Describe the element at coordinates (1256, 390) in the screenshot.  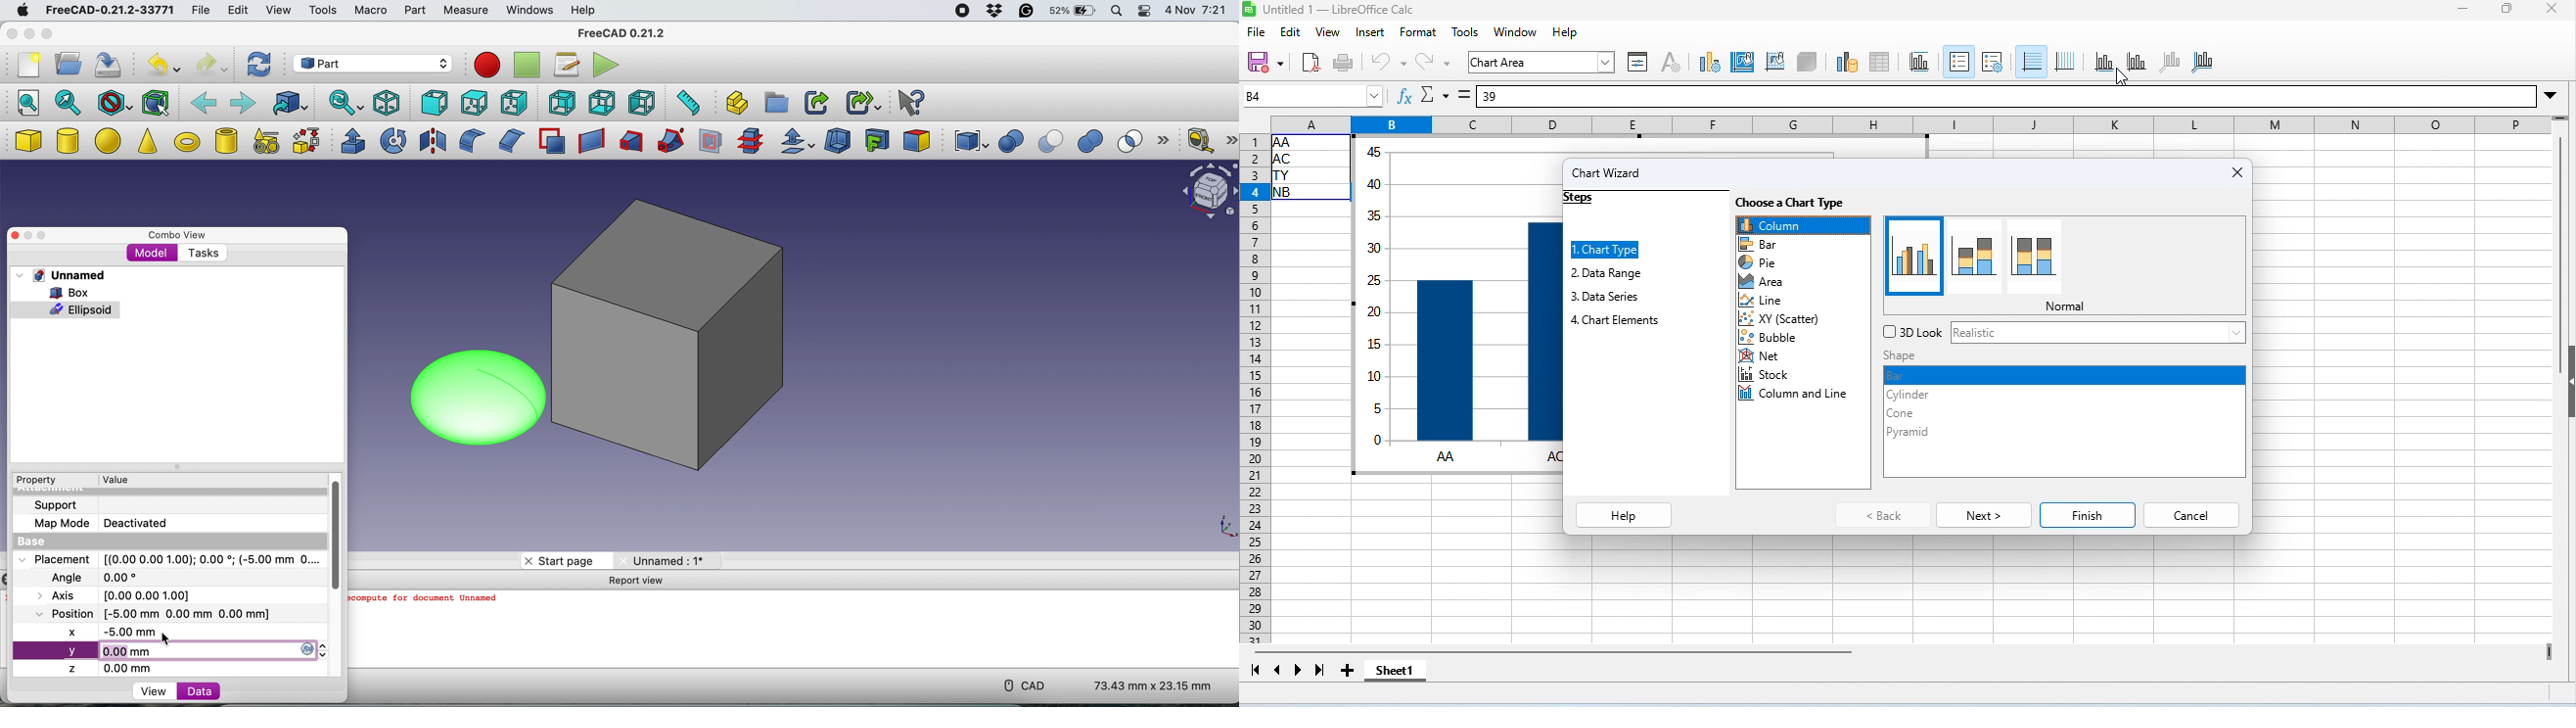
I see `row numbers` at that location.